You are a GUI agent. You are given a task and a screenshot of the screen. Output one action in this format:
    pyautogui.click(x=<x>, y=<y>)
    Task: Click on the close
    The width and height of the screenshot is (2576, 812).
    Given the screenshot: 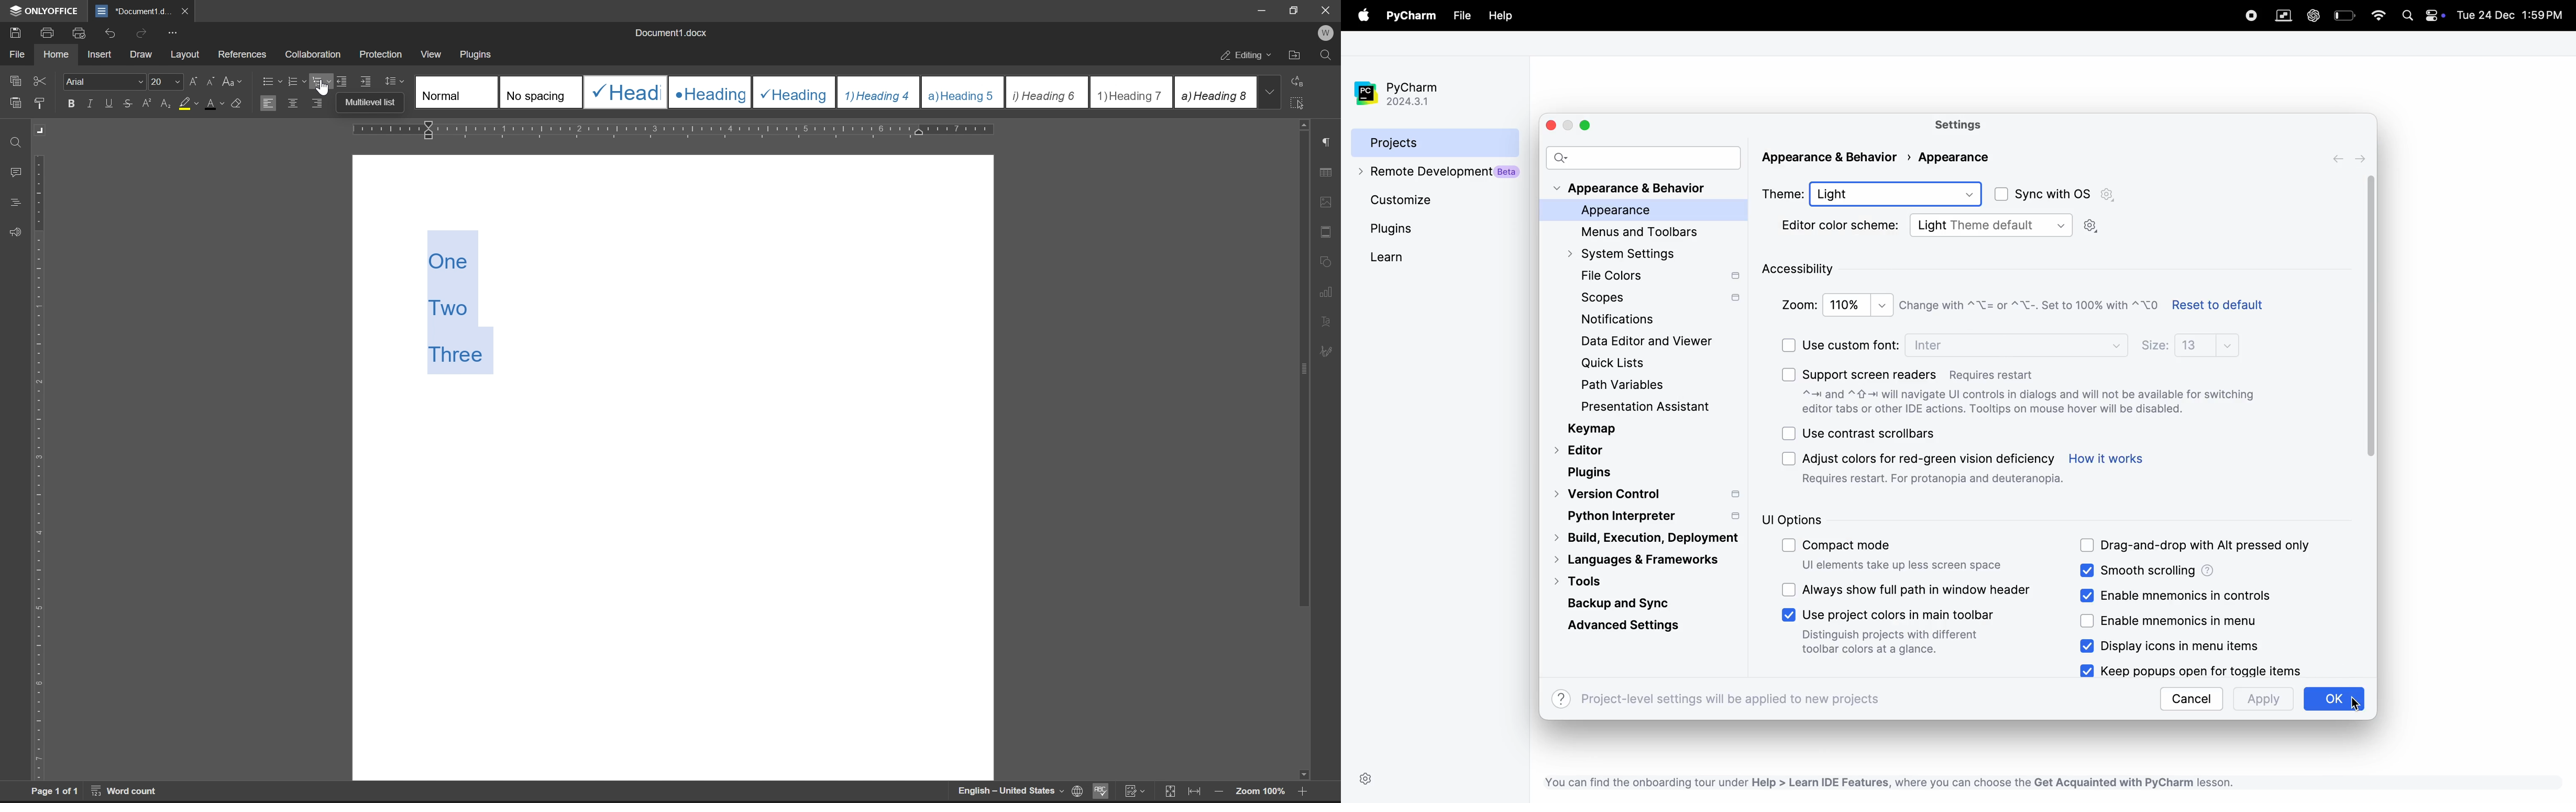 What is the action you would take?
    pyautogui.click(x=1554, y=125)
    